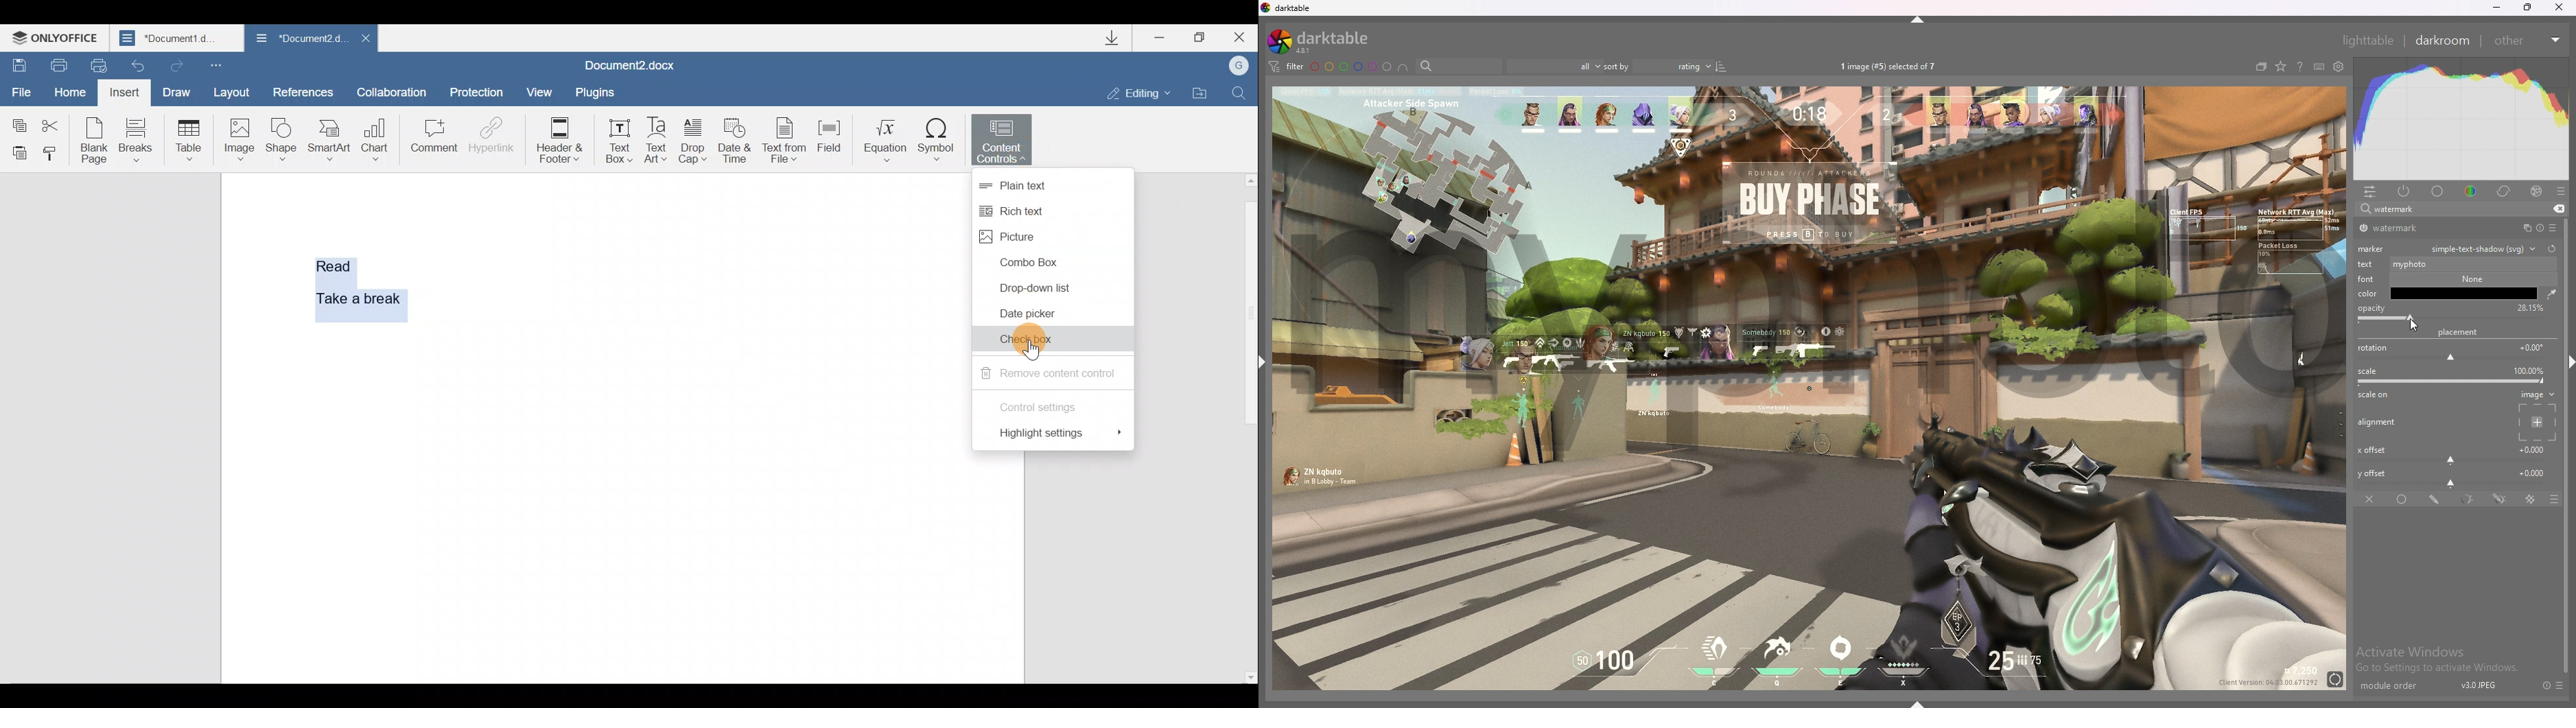 This screenshot has height=728, width=2576. I want to click on Collaboration, so click(392, 90).